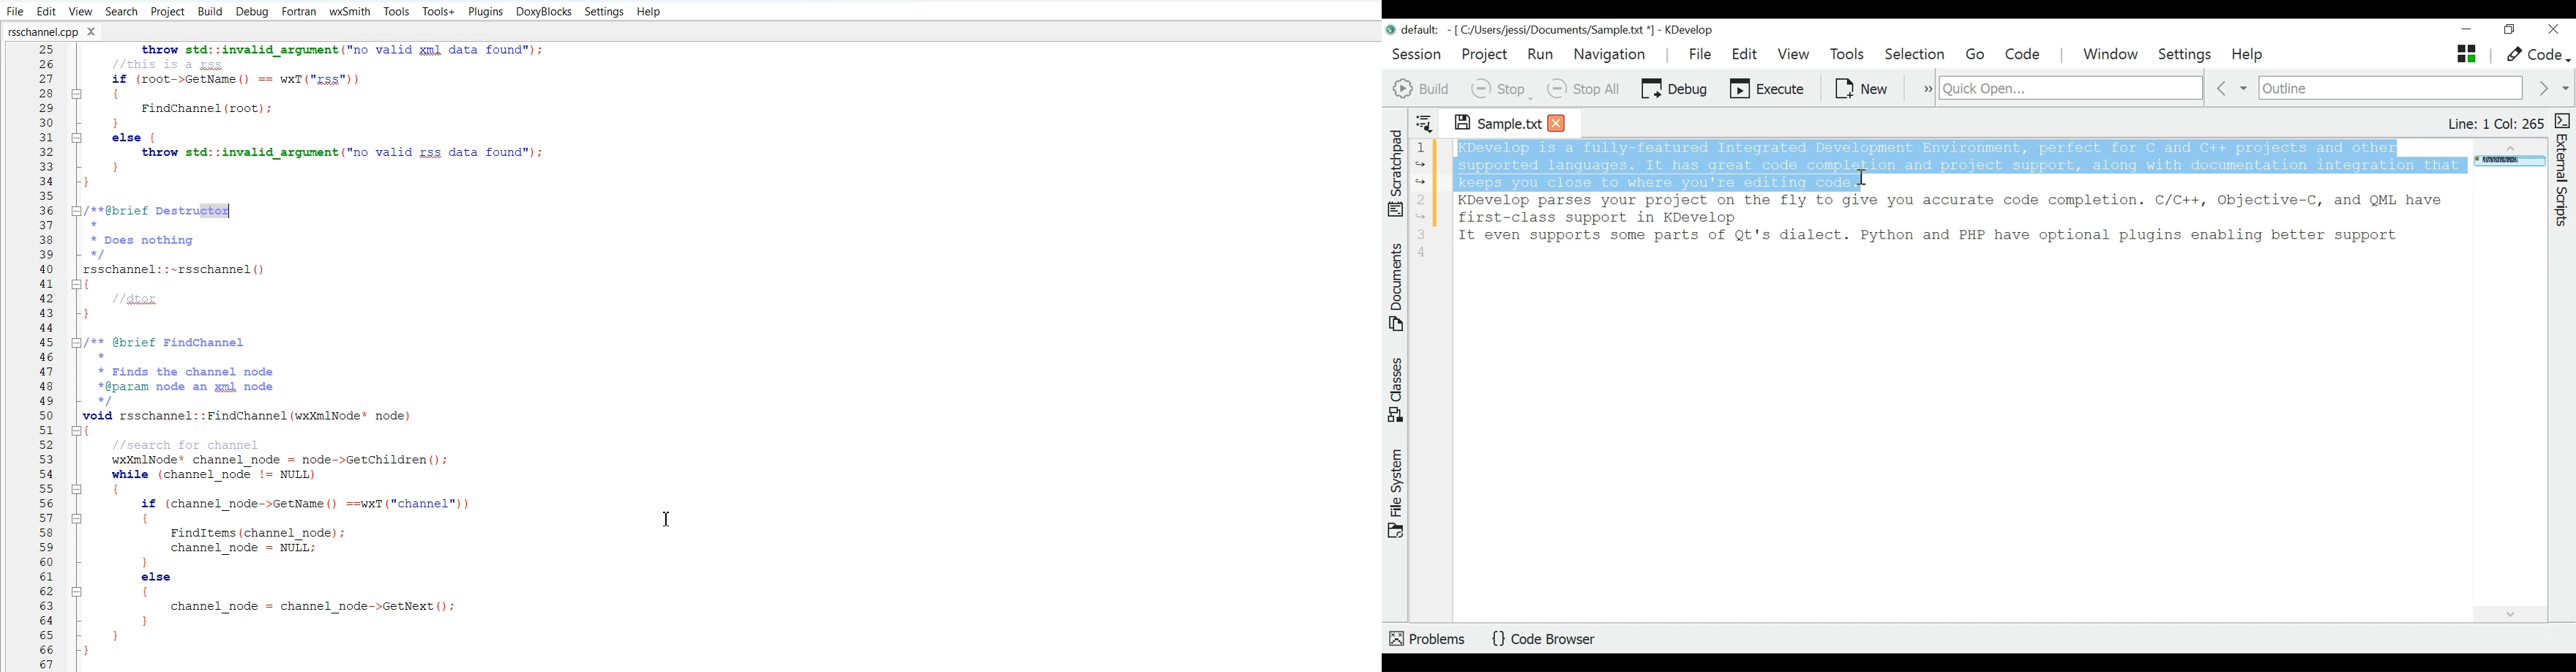 The width and height of the screenshot is (2576, 672). What do you see at coordinates (2564, 170) in the screenshot?
I see `External Scripts` at bounding box center [2564, 170].